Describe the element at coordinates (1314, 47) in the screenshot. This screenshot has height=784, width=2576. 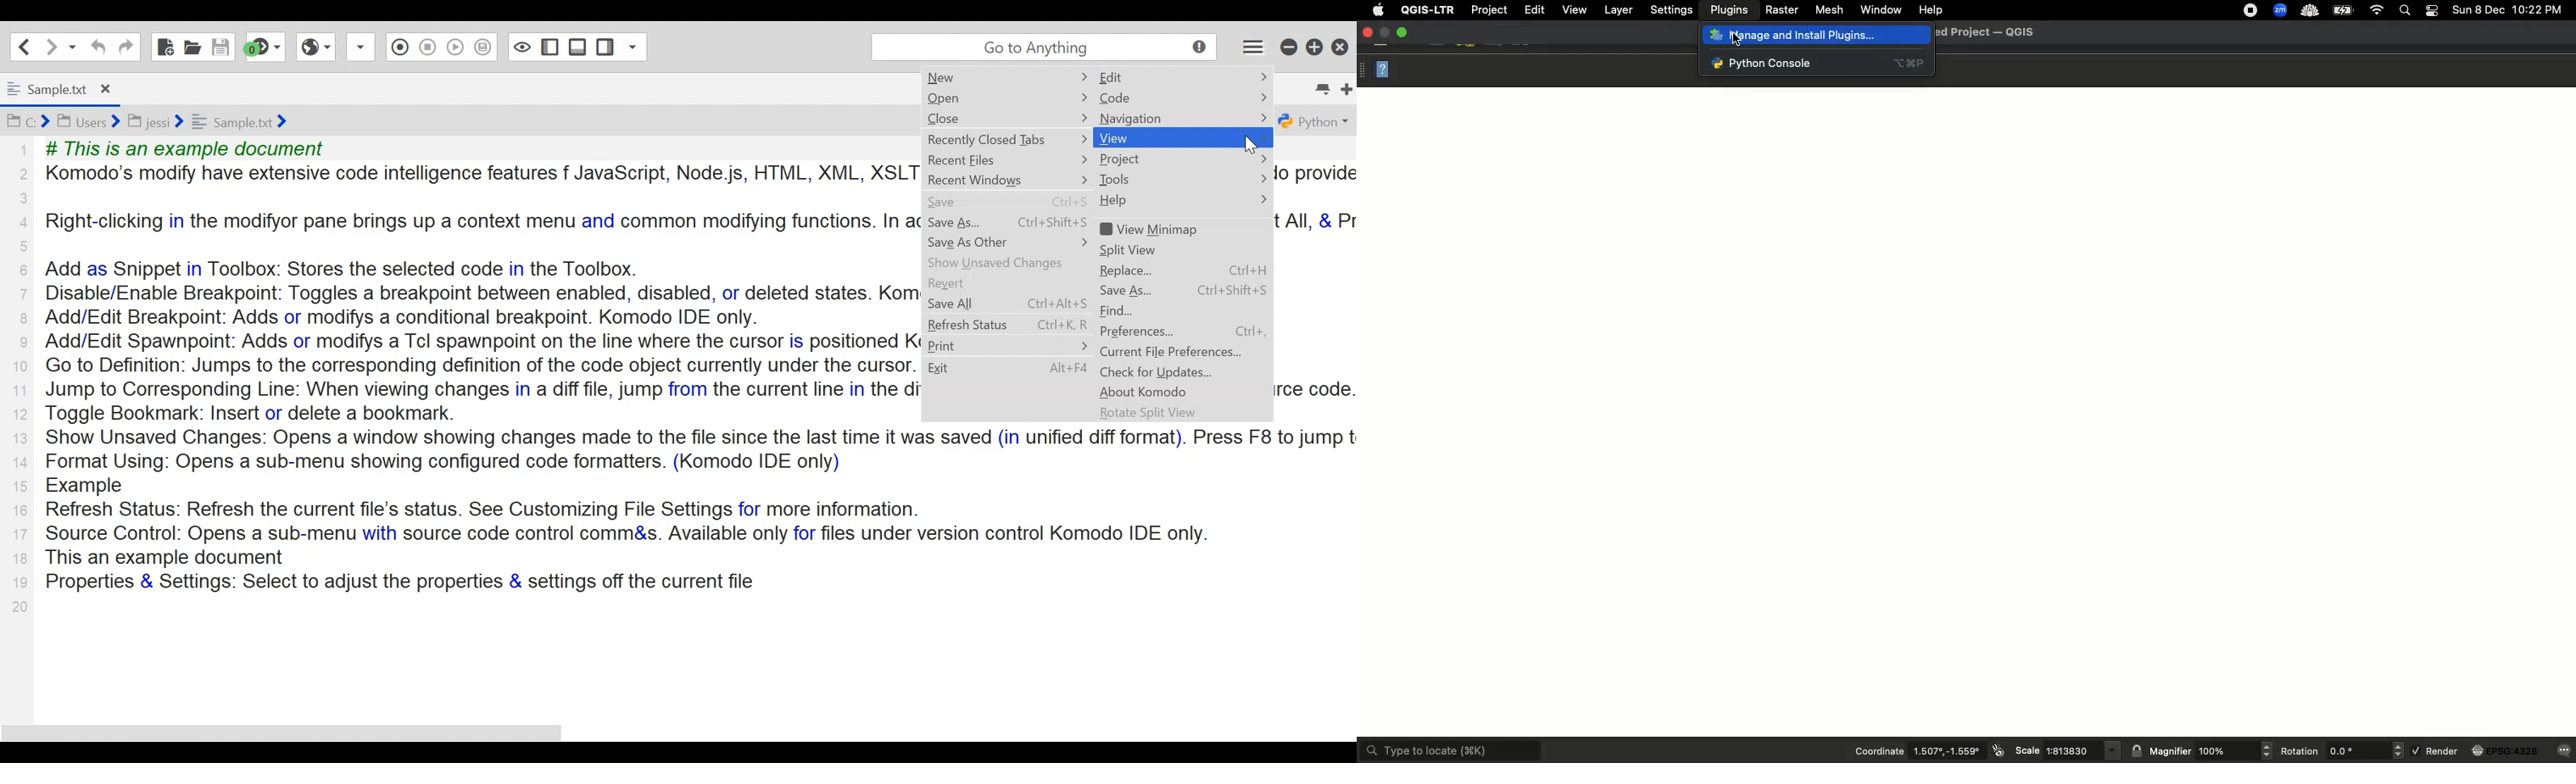
I see `Restore` at that location.